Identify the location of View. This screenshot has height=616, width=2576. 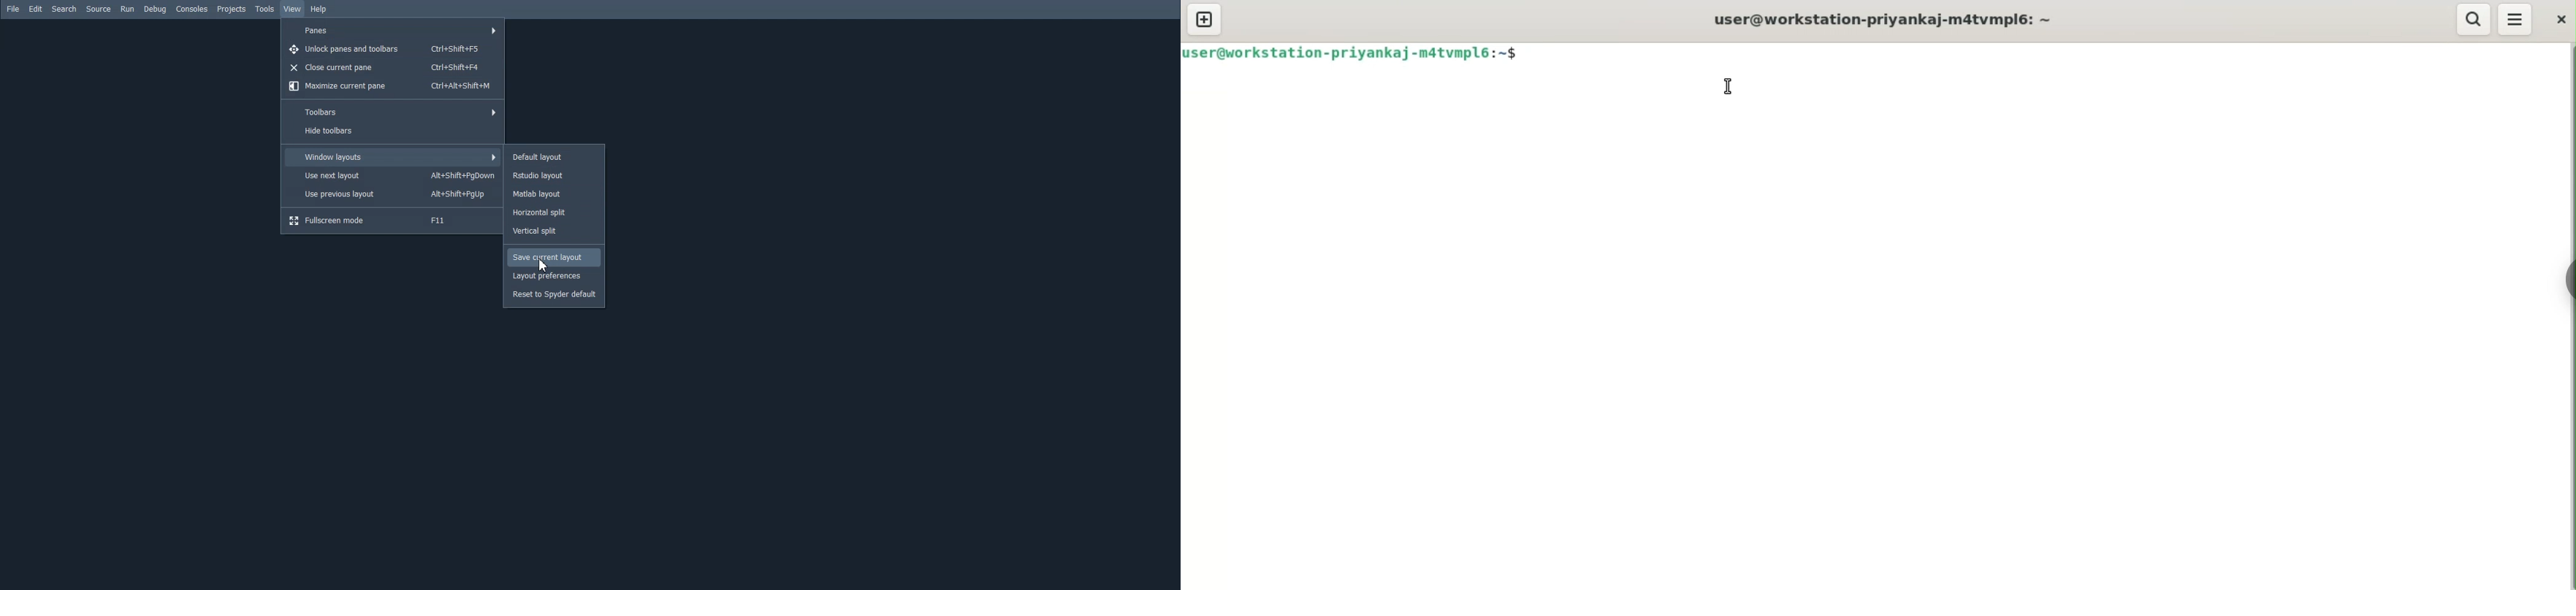
(291, 9).